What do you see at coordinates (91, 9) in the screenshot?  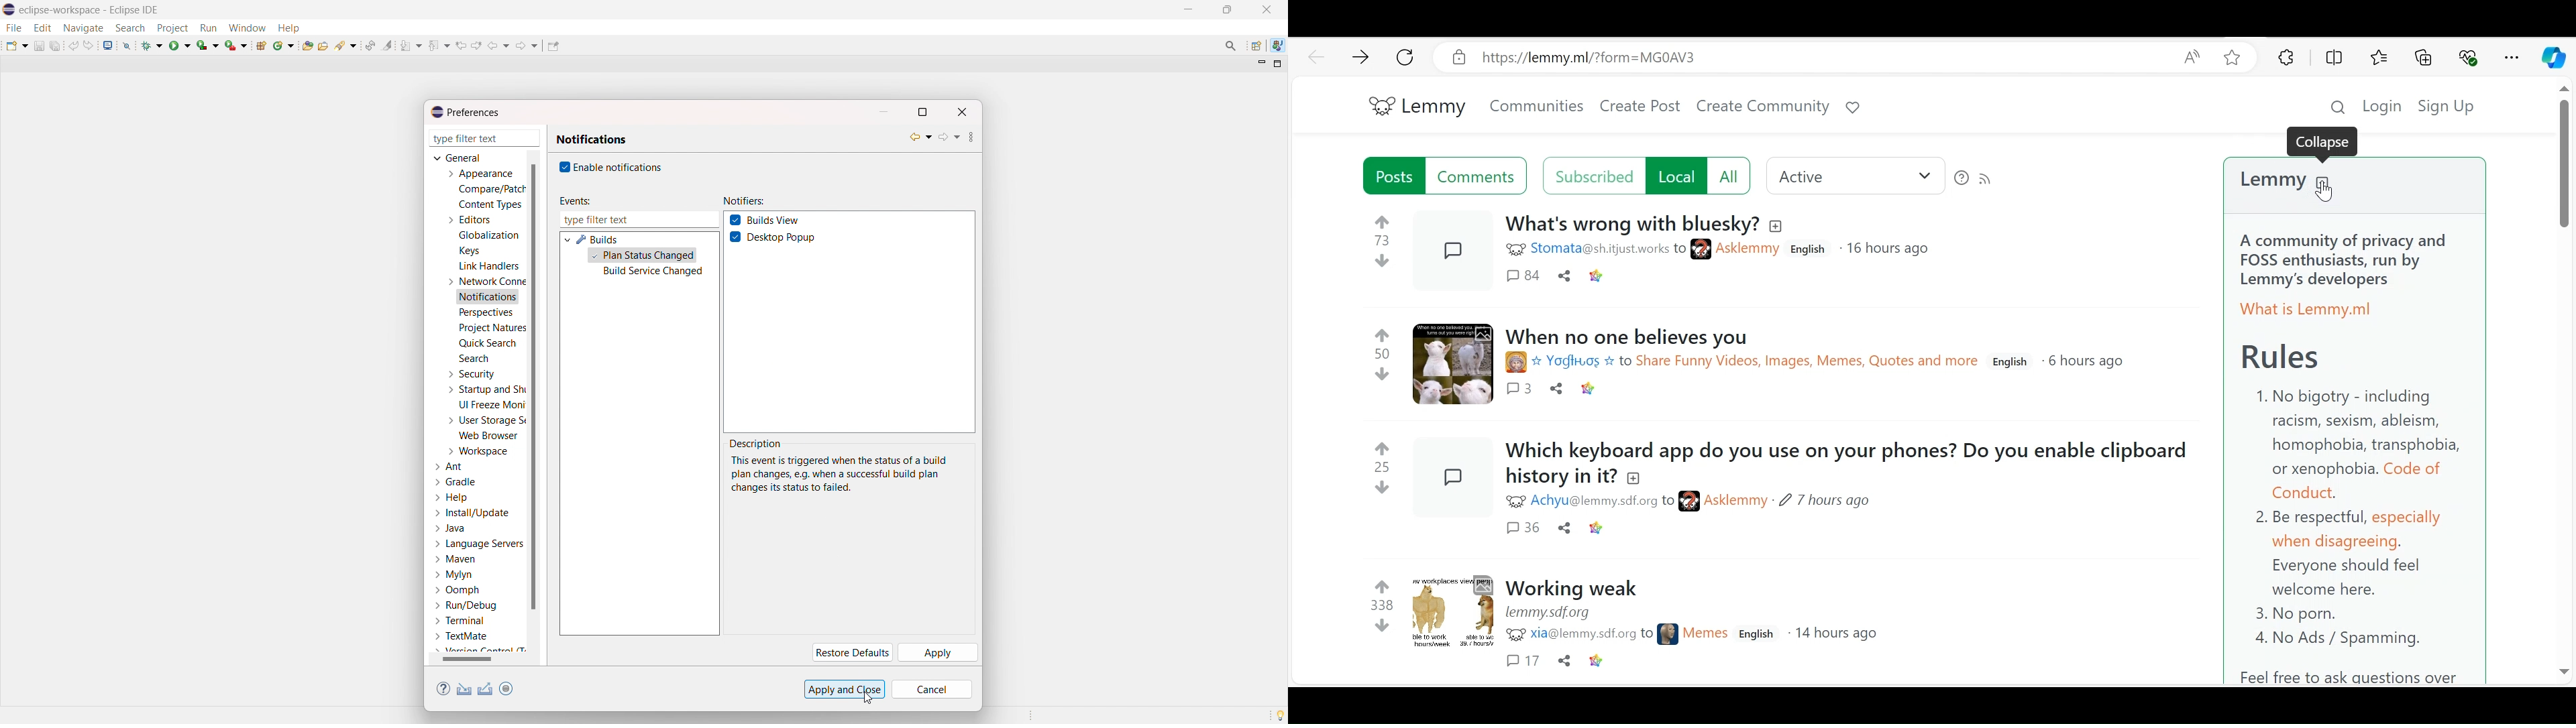 I see `title` at bounding box center [91, 9].